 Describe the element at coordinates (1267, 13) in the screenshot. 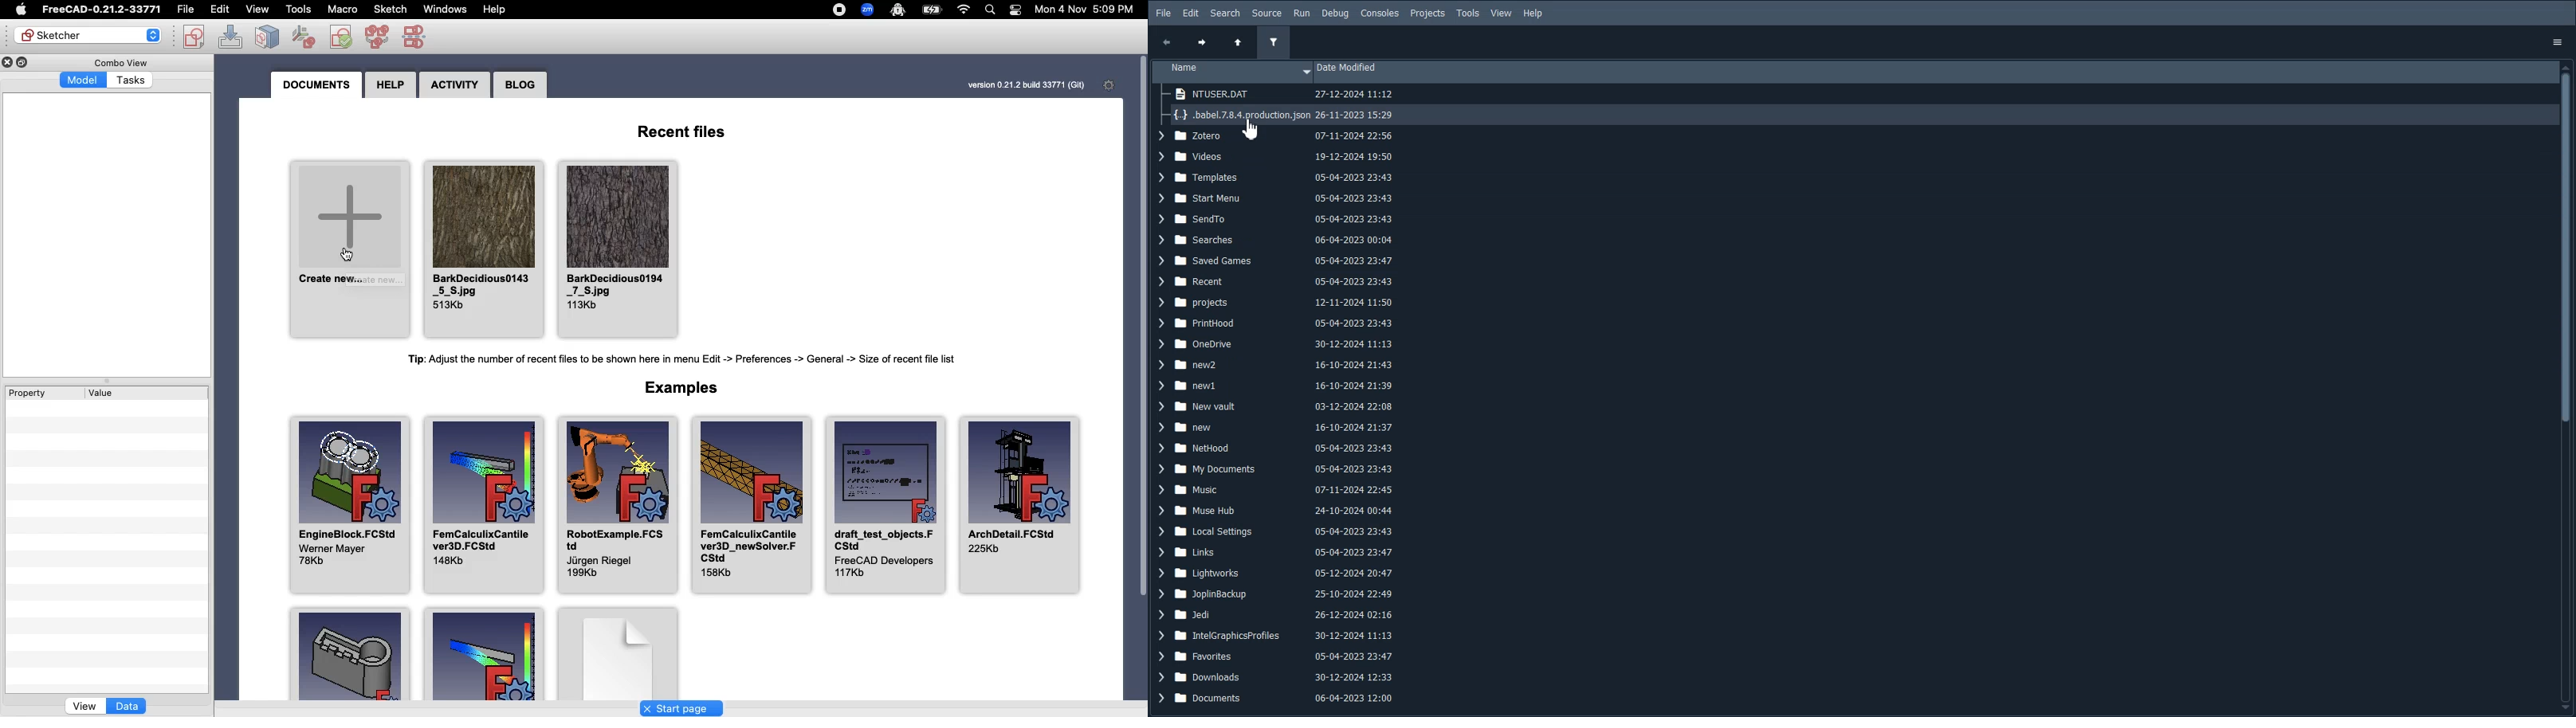

I see `Source` at that location.